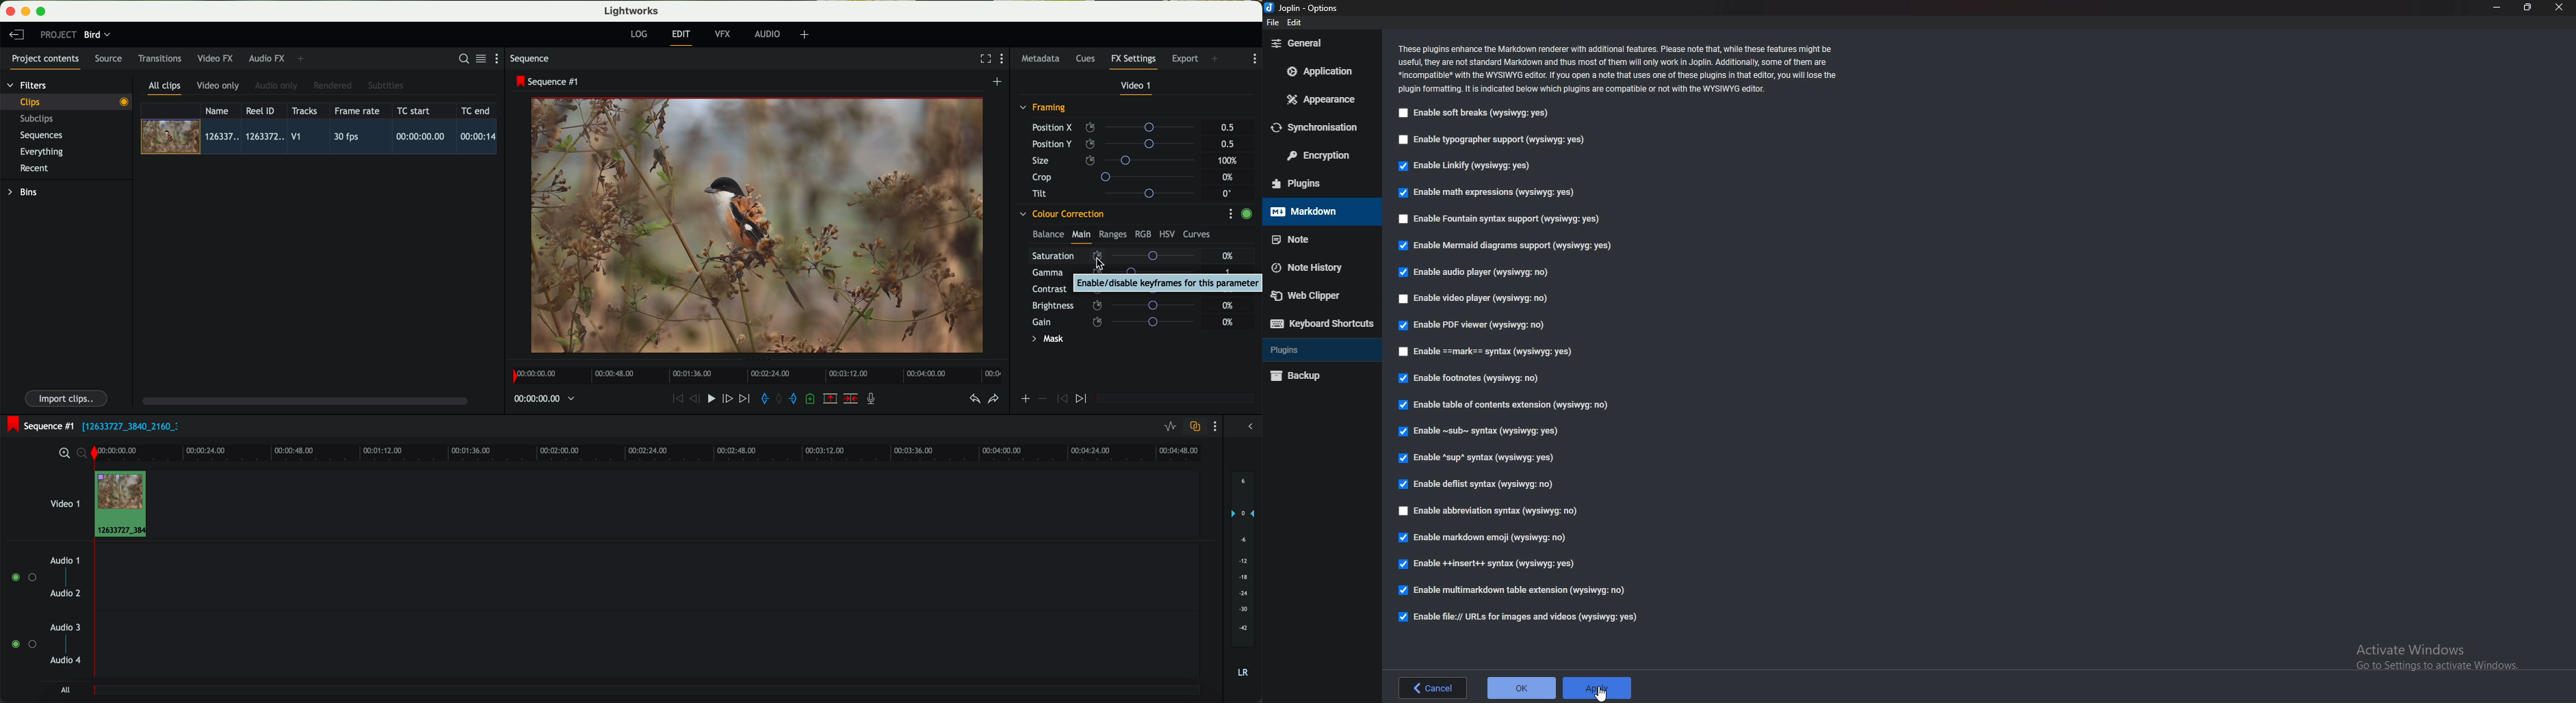  Describe the element at coordinates (1526, 618) in the screenshot. I see `Enable file urls for images and videos` at that location.